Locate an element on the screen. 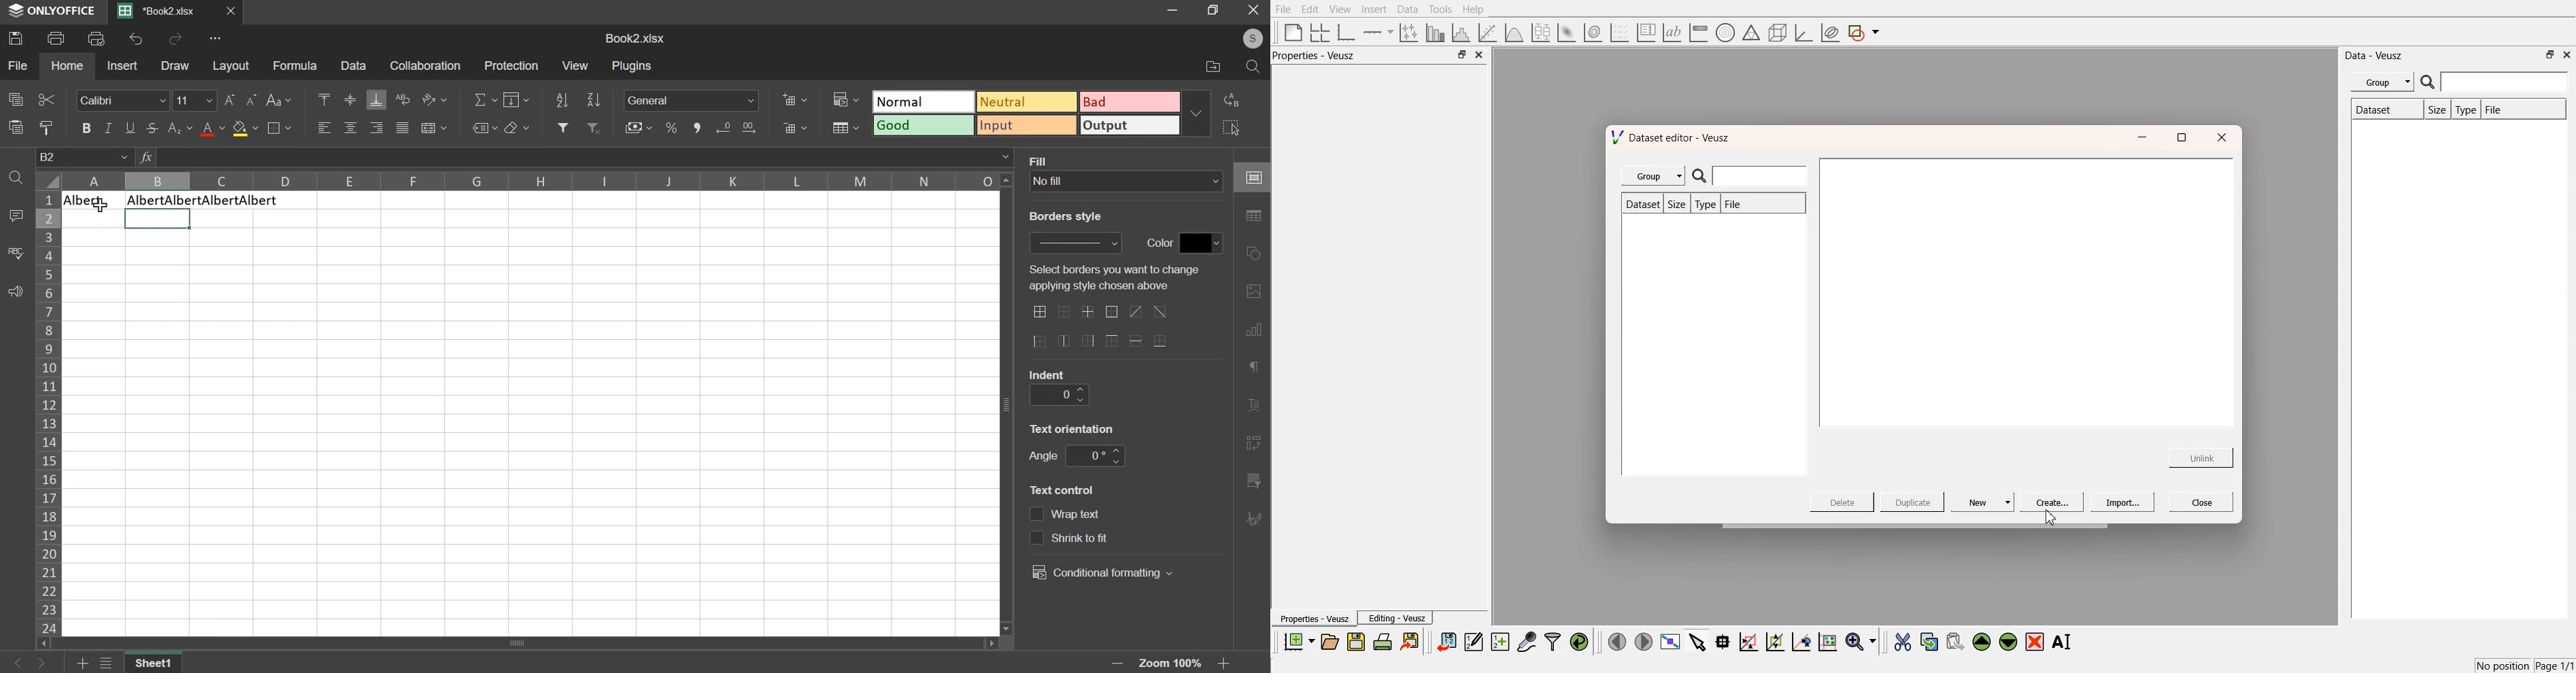 The height and width of the screenshot is (700, 2576). selected cells is located at coordinates (156, 219).